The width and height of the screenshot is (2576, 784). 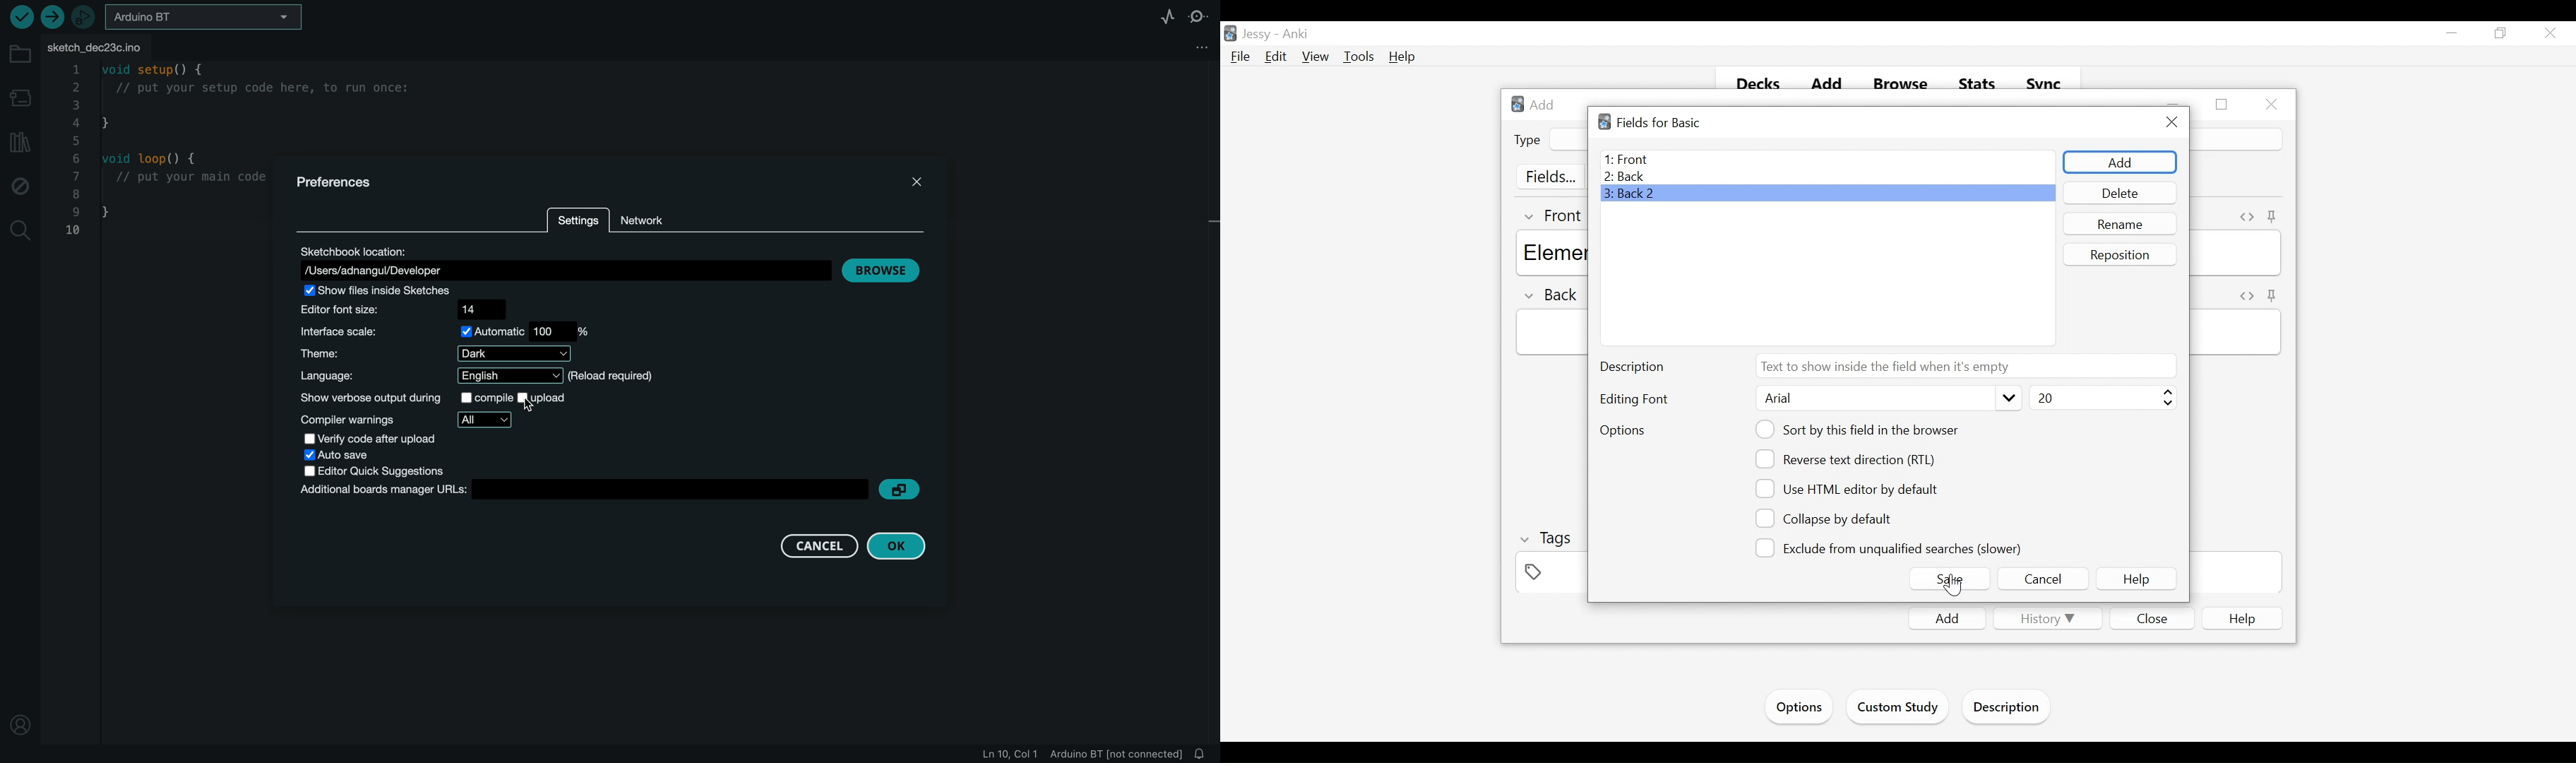 What do you see at coordinates (1964, 365) in the screenshot?
I see `Text to show inside the field when it is empty` at bounding box center [1964, 365].